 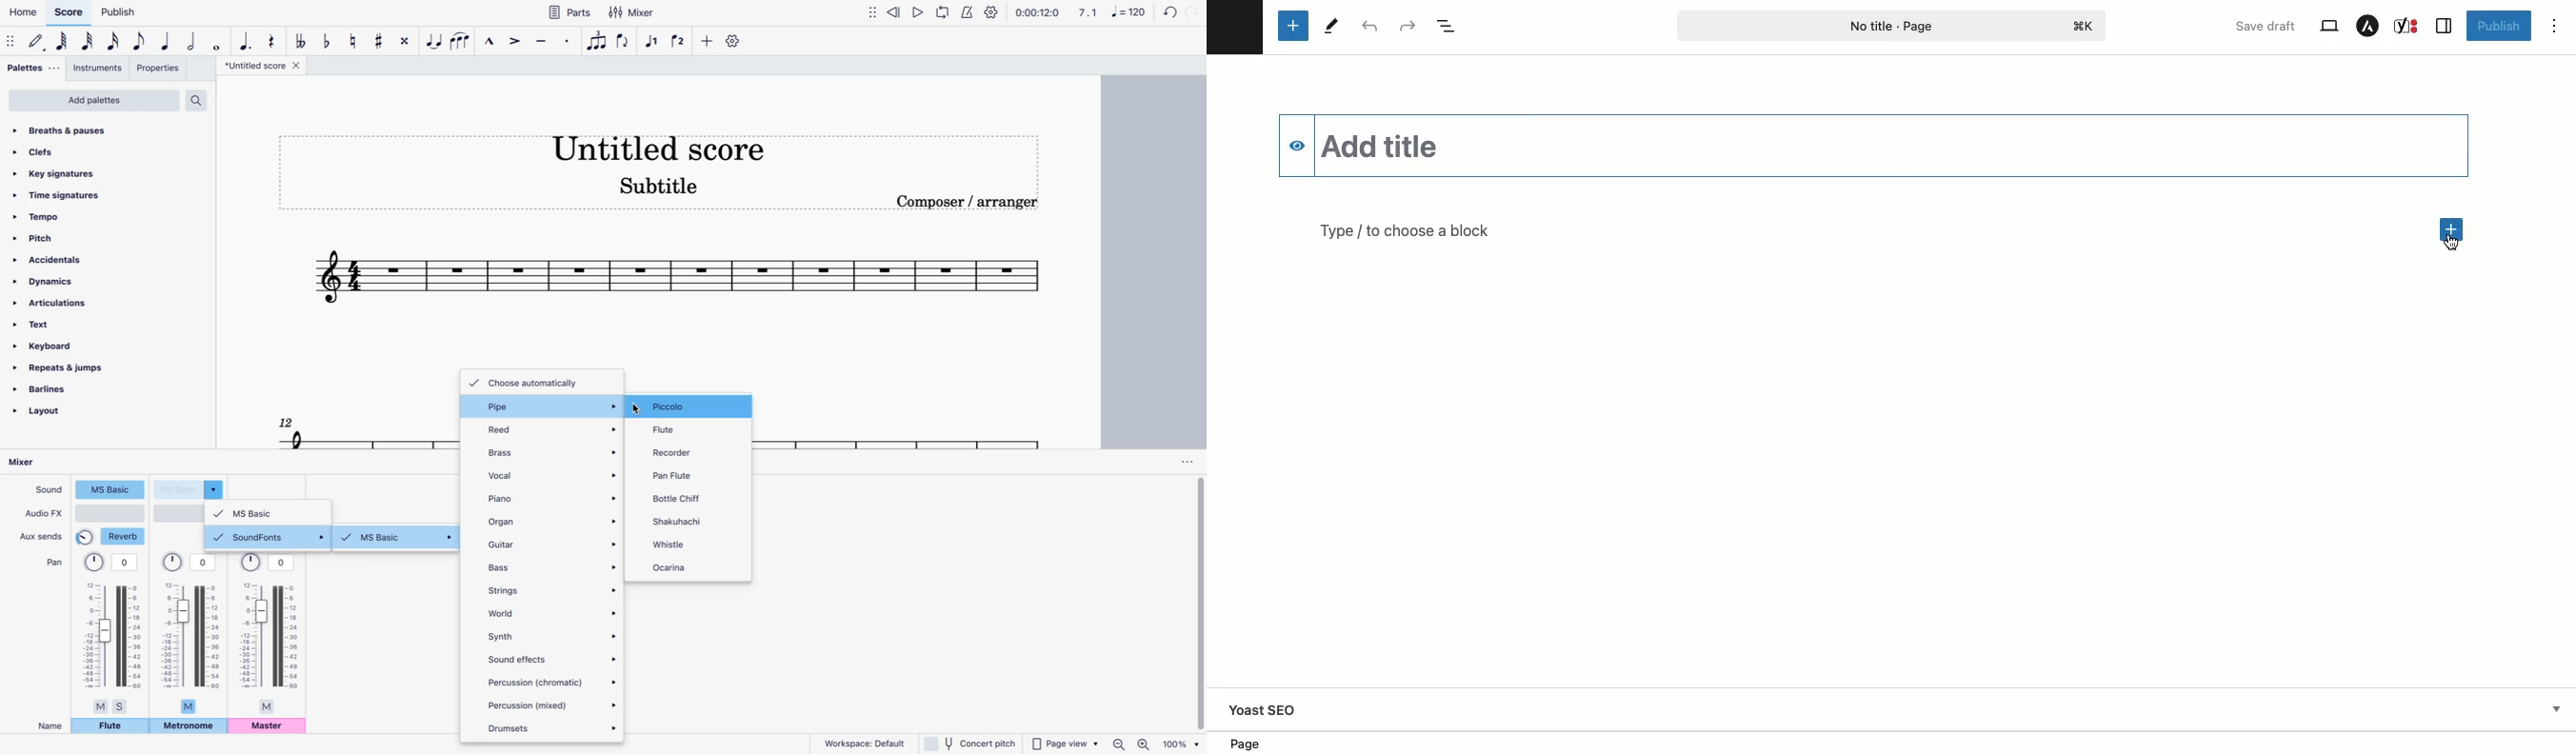 What do you see at coordinates (691, 520) in the screenshot?
I see `shakuhachi` at bounding box center [691, 520].